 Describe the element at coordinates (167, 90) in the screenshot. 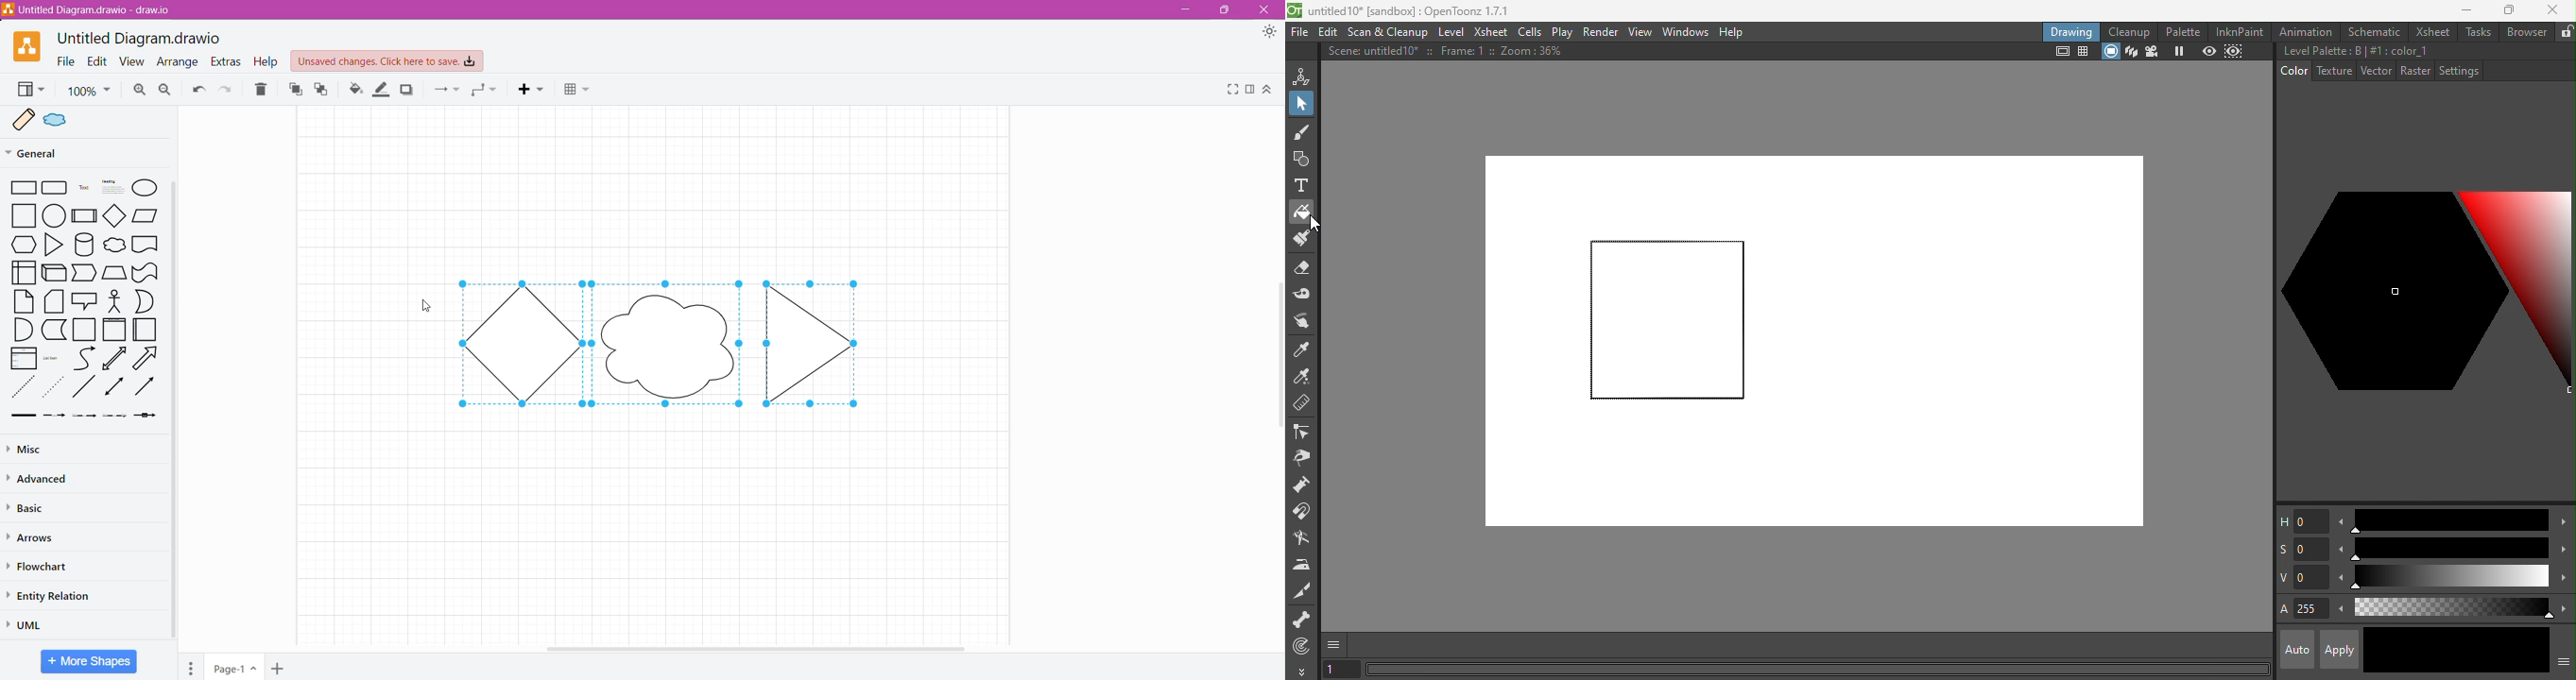

I see `Zoom Out` at that location.